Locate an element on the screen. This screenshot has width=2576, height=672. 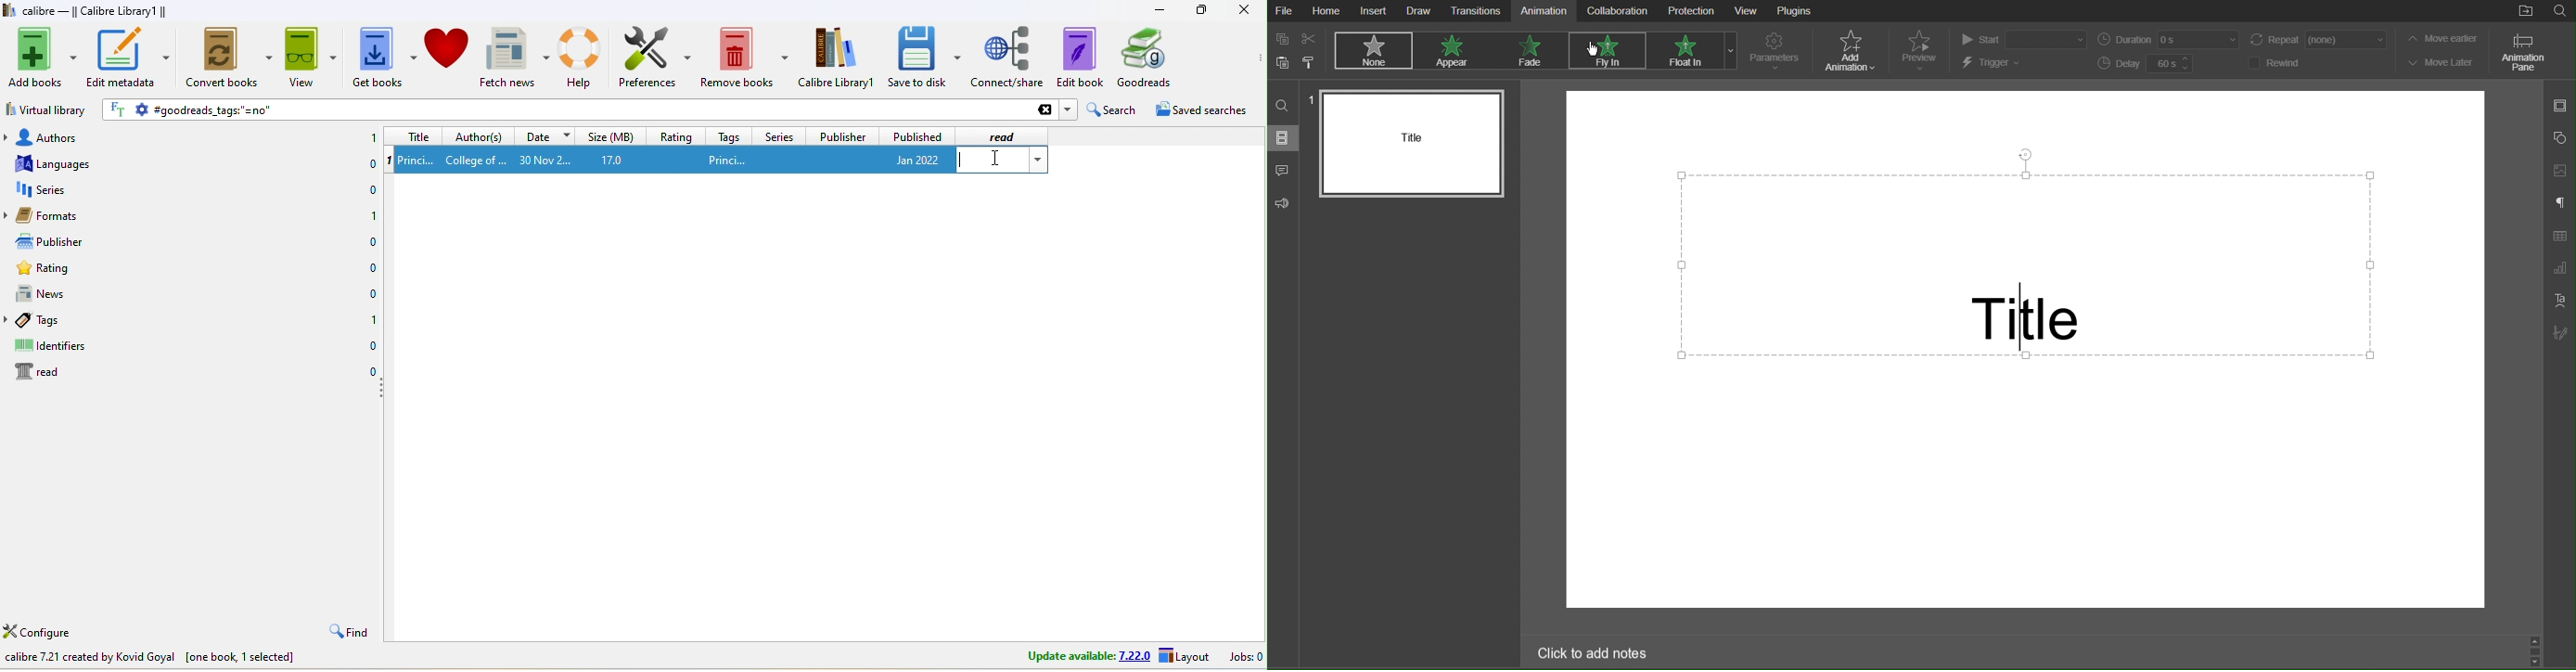
college of is located at coordinates (477, 161).